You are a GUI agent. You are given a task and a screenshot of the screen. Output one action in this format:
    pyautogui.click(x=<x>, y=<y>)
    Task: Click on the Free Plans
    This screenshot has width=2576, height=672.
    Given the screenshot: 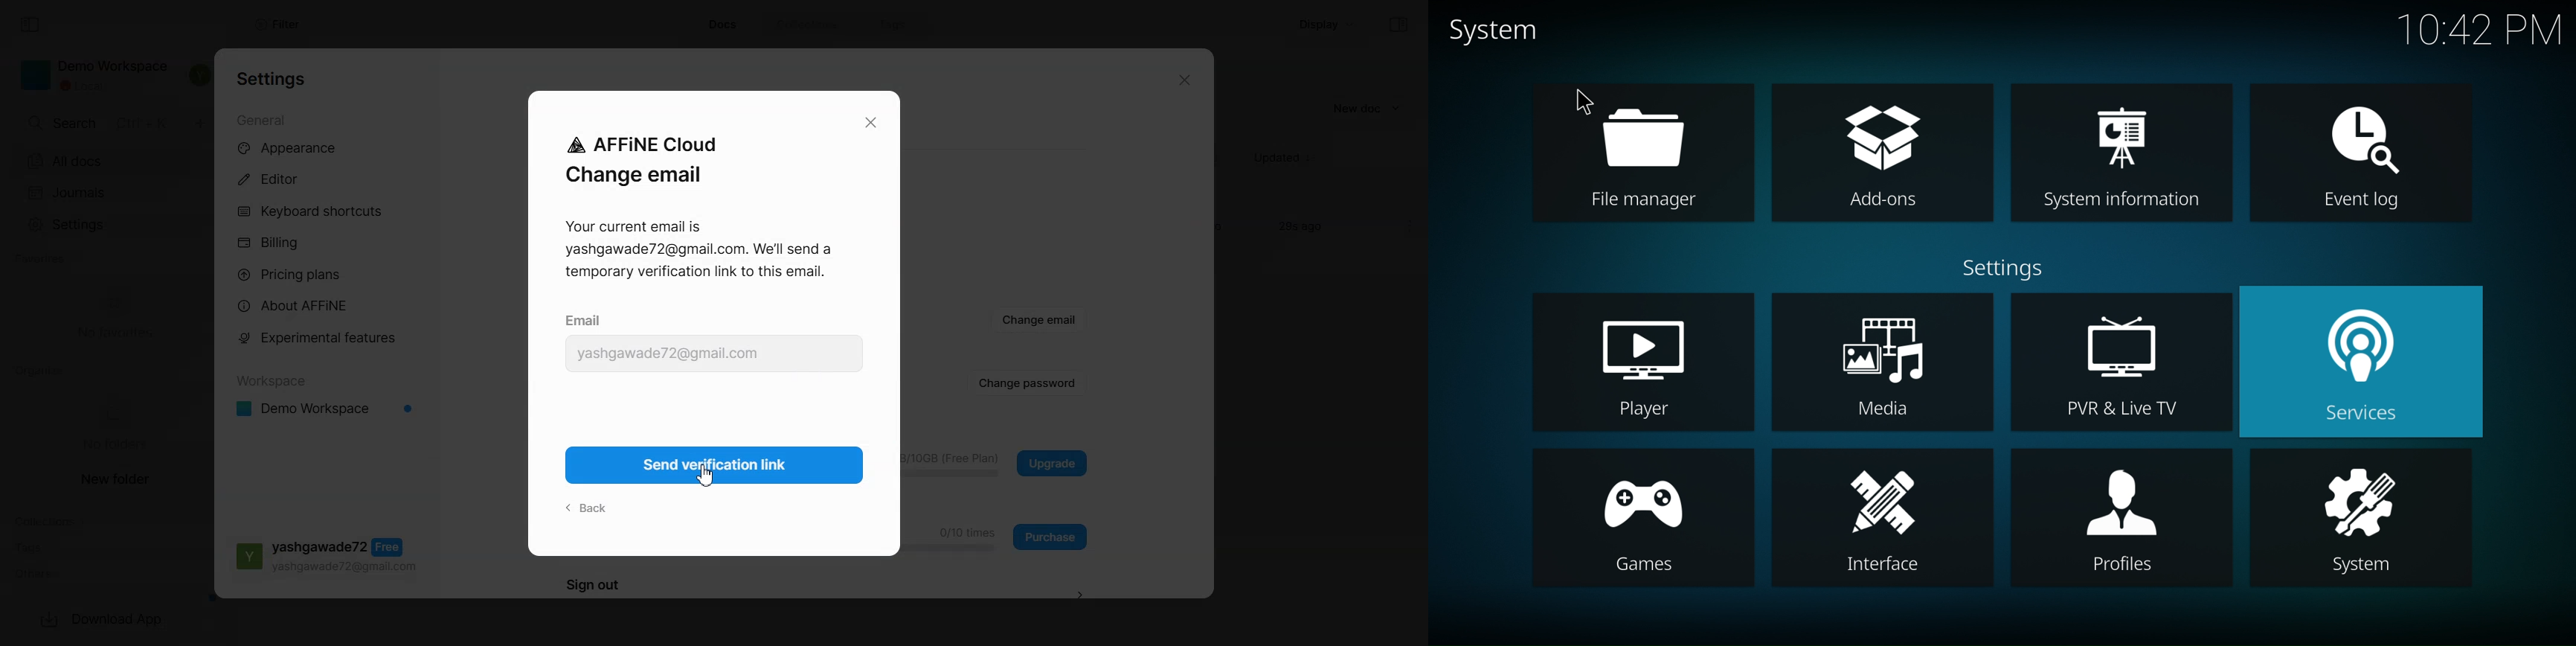 What is the action you would take?
    pyautogui.click(x=324, y=558)
    